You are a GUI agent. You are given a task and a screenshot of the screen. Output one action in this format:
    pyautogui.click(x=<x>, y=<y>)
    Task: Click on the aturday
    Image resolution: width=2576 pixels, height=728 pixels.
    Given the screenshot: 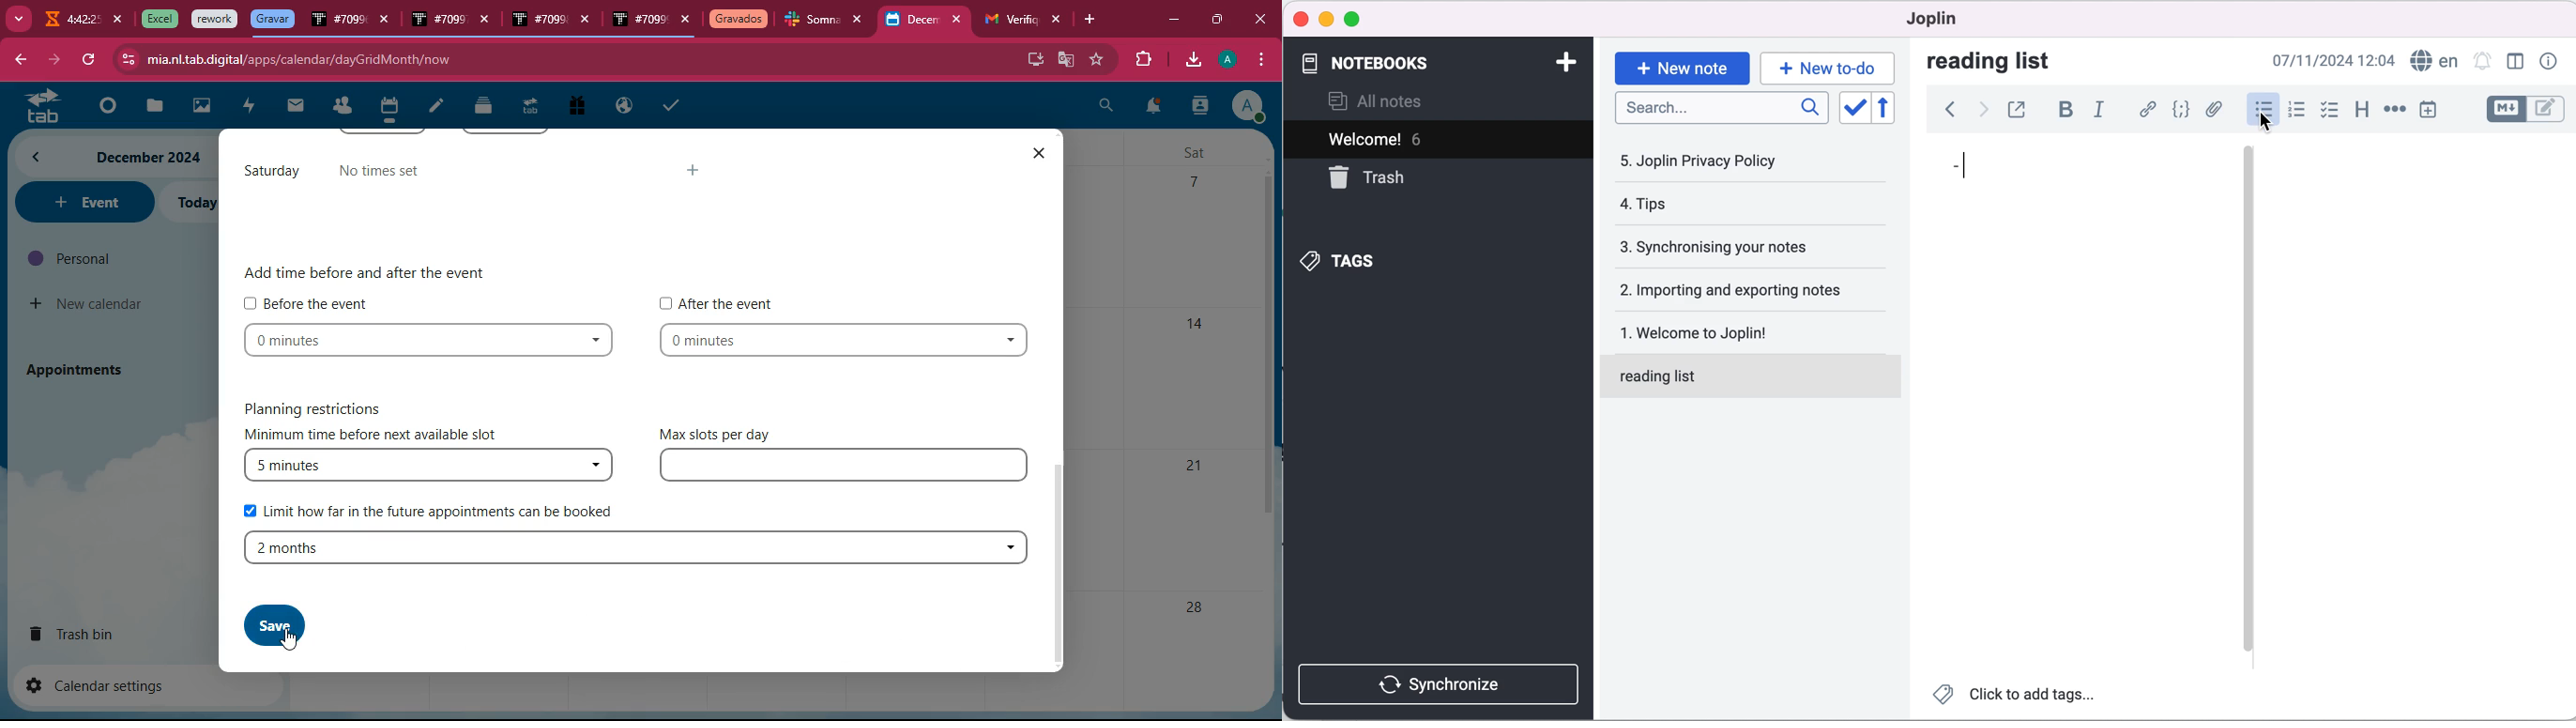 What is the action you would take?
    pyautogui.click(x=271, y=172)
    